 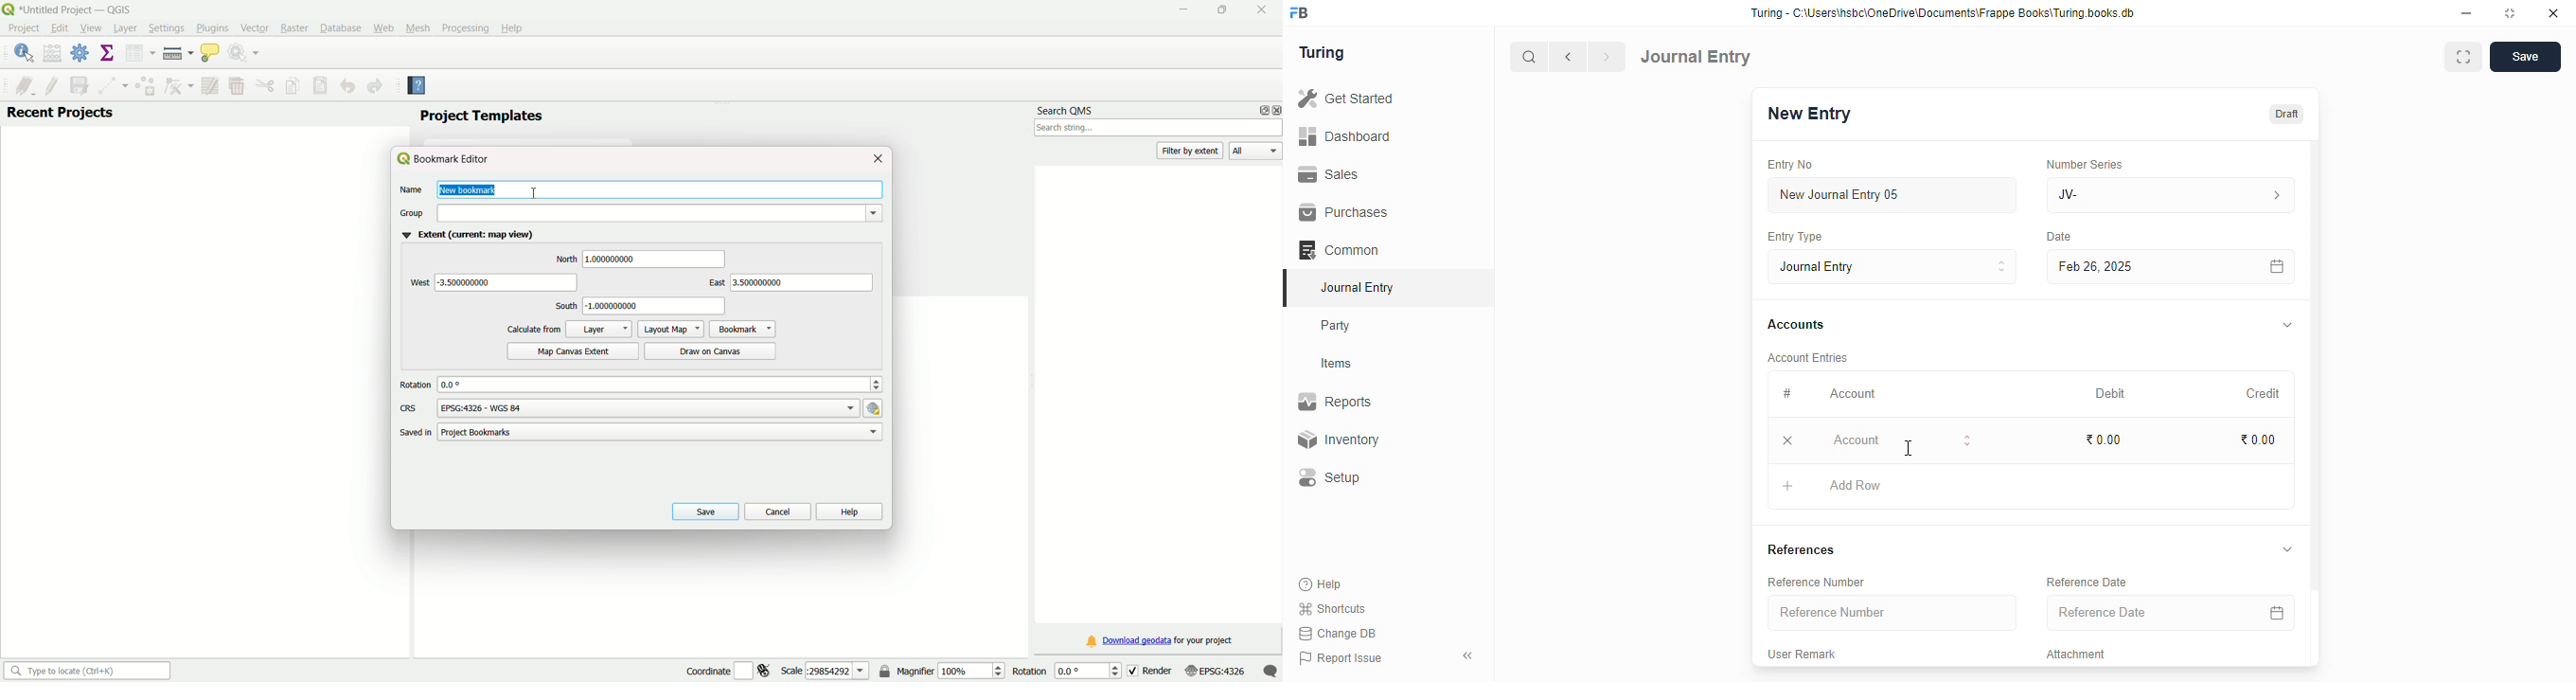 What do you see at coordinates (448, 159) in the screenshot?
I see `Bookmark editor` at bounding box center [448, 159].